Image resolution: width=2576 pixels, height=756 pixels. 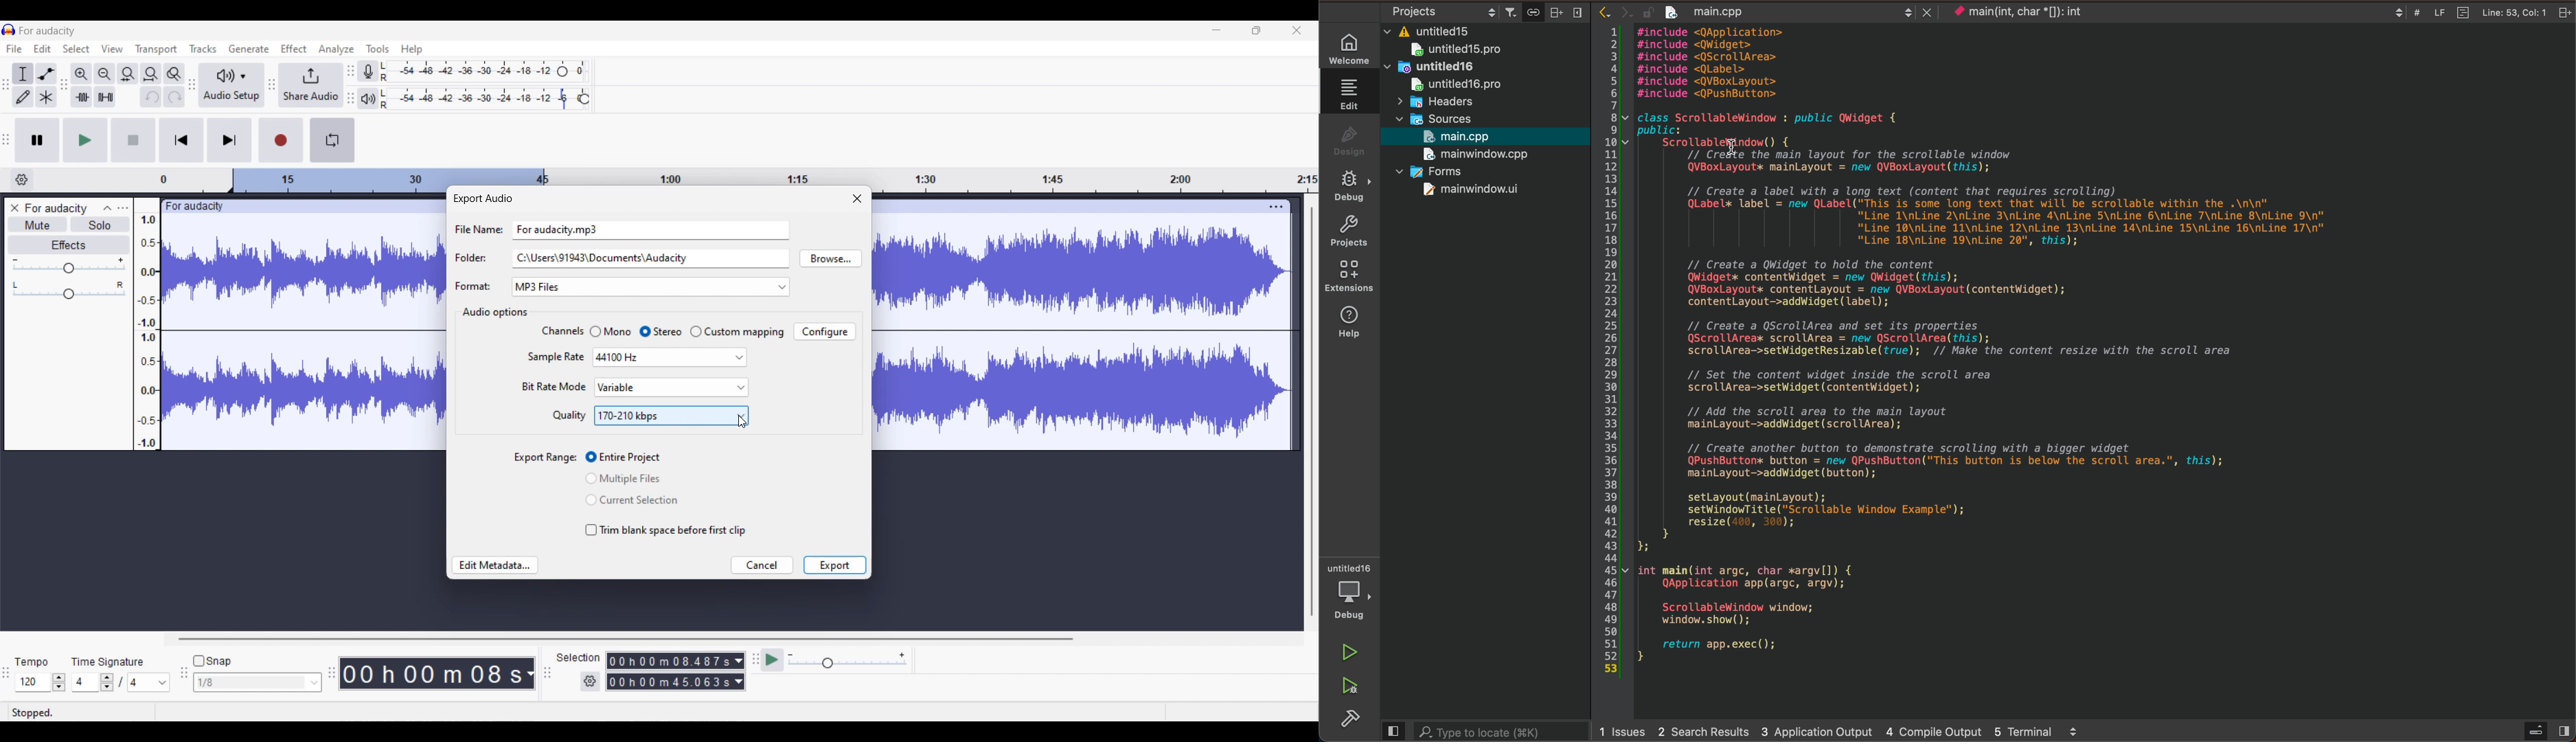 I want to click on Stop, so click(x=133, y=139).